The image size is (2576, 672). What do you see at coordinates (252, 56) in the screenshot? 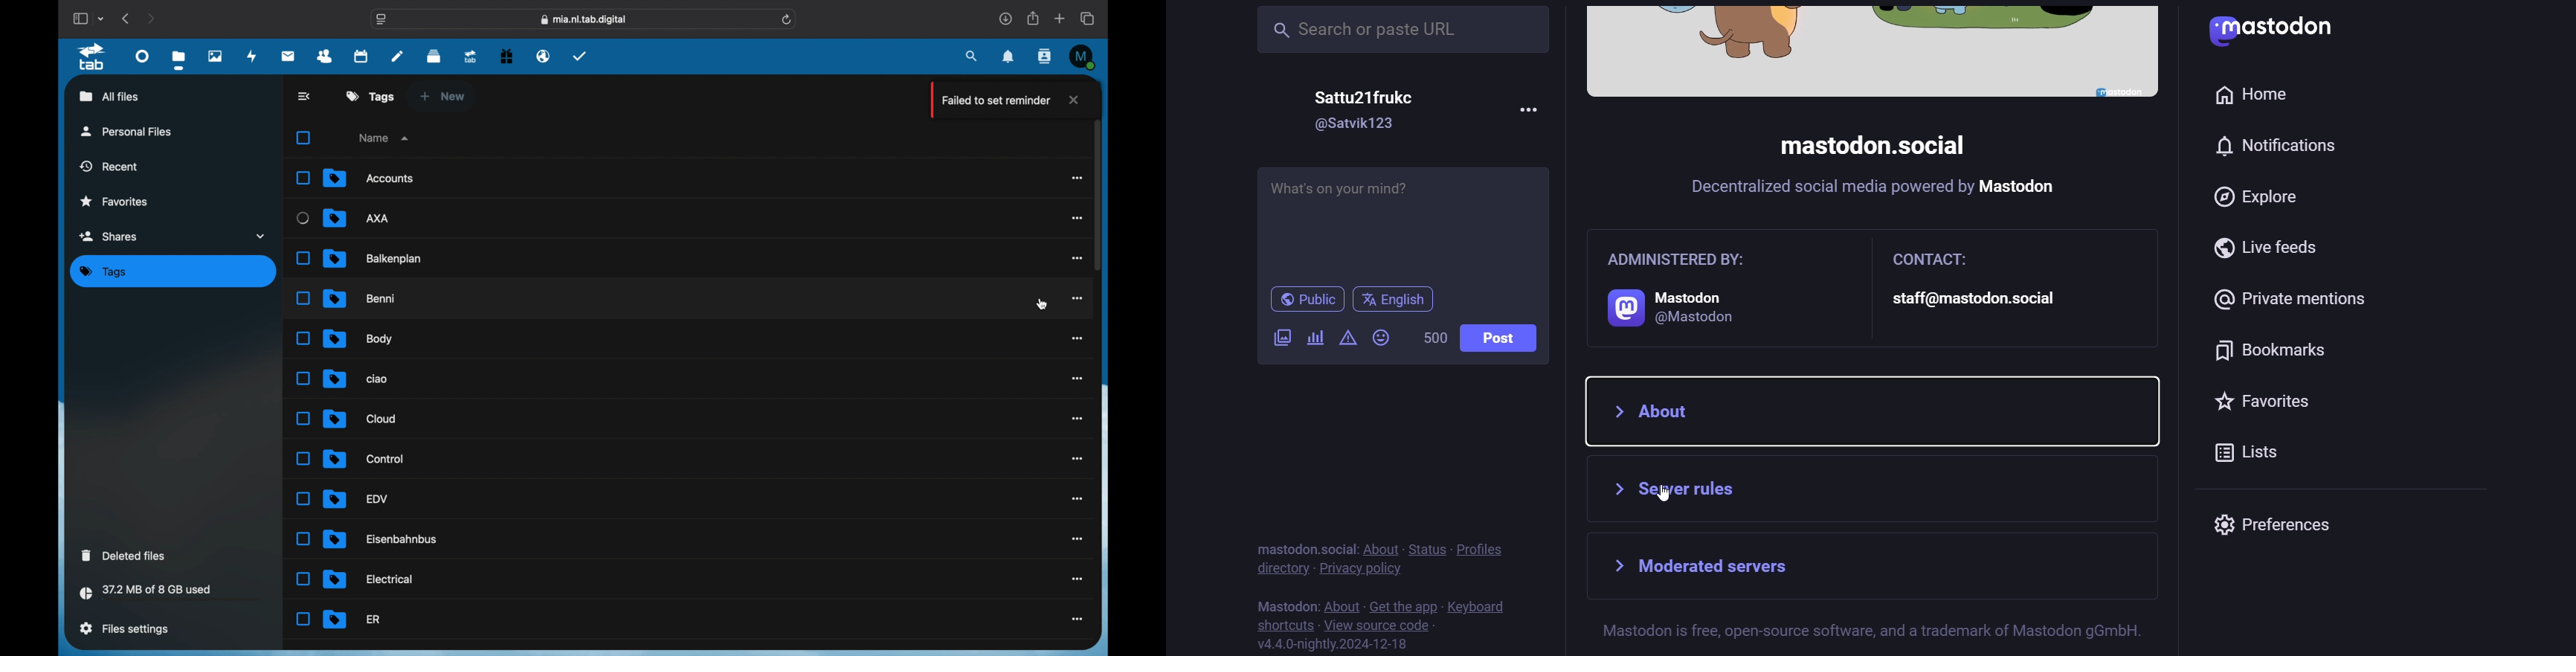
I see `activity` at bounding box center [252, 56].